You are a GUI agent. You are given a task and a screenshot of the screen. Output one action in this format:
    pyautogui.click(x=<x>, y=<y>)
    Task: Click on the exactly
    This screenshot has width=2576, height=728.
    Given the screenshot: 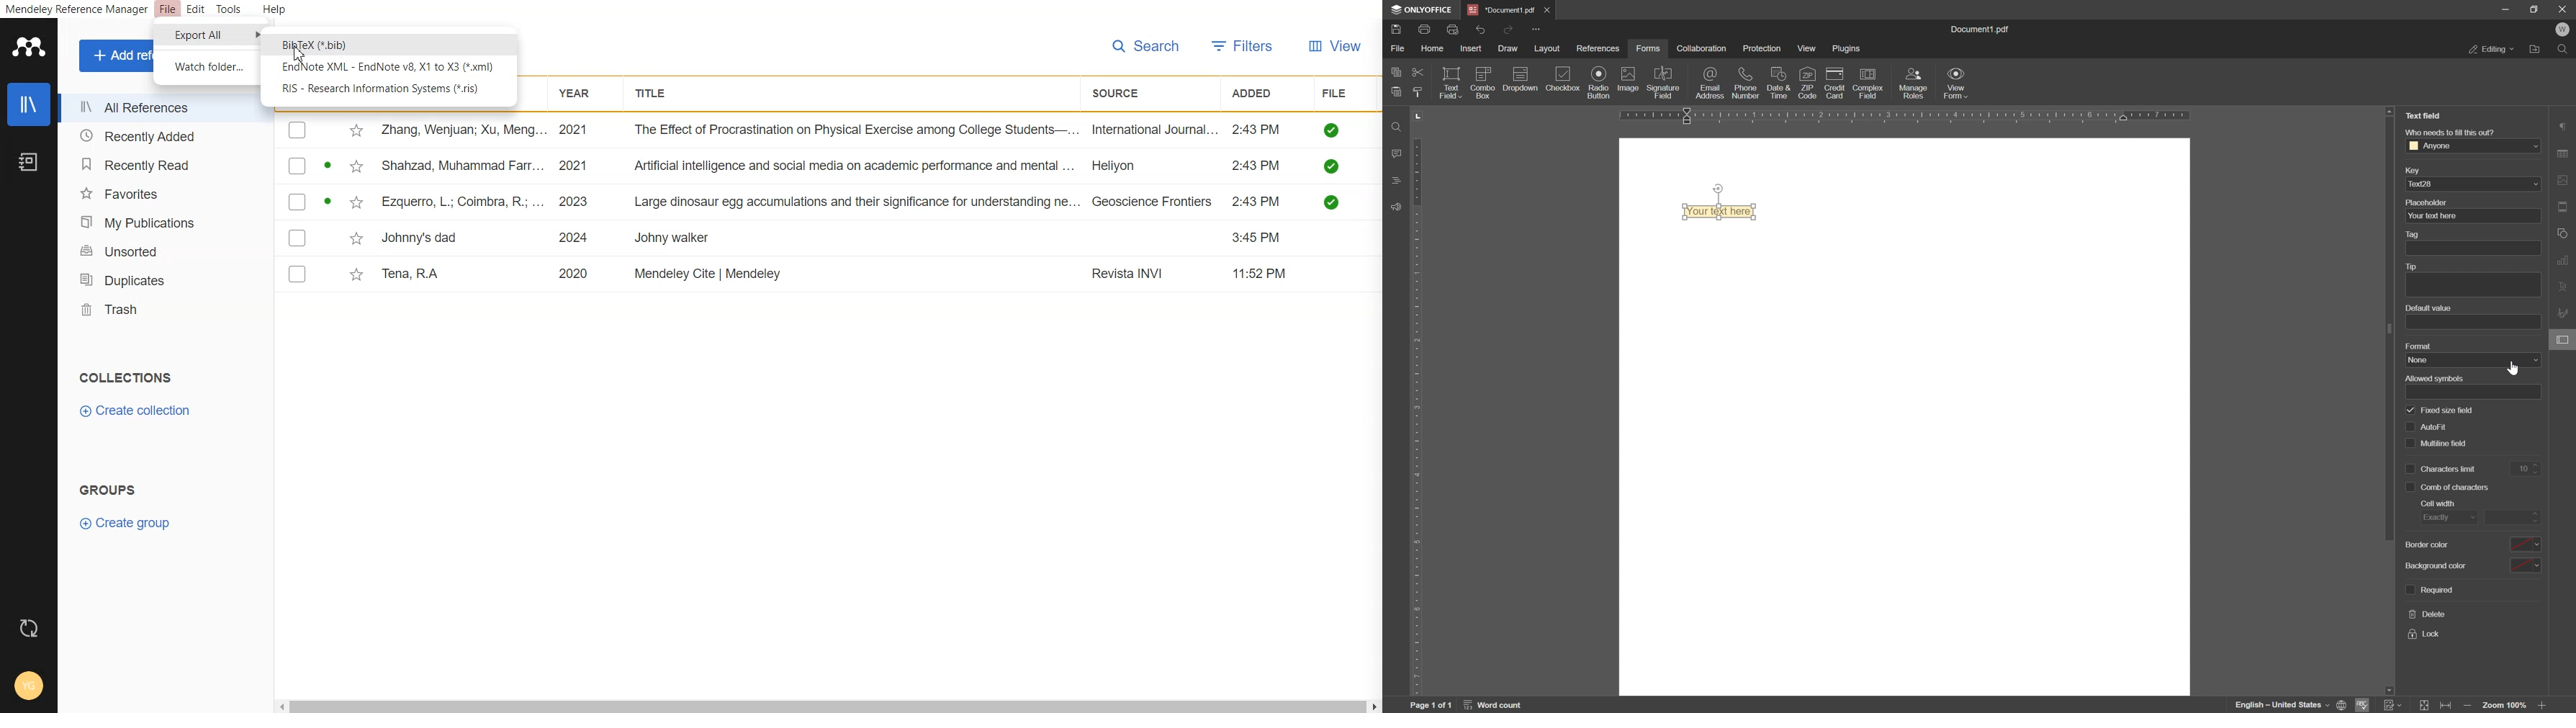 What is the action you would take?
    pyautogui.click(x=2447, y=517)
    